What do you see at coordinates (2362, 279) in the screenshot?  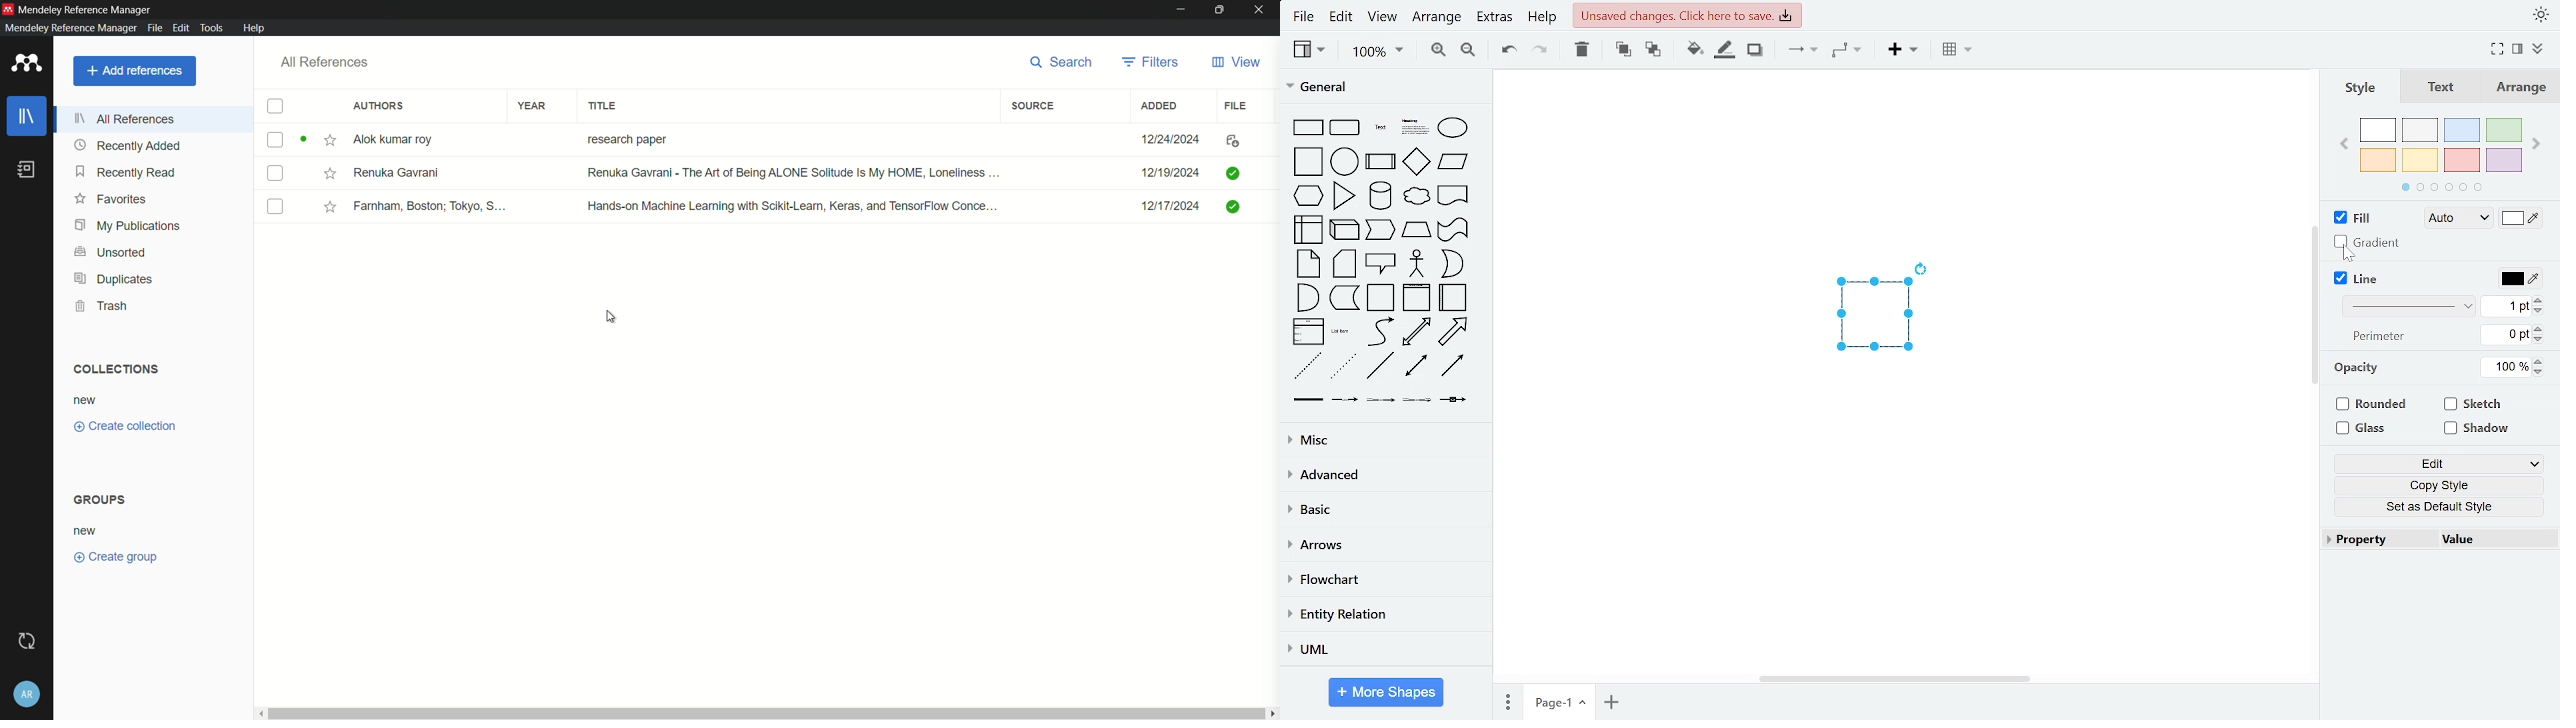 I see `line` at bounding box center [2362, 279].